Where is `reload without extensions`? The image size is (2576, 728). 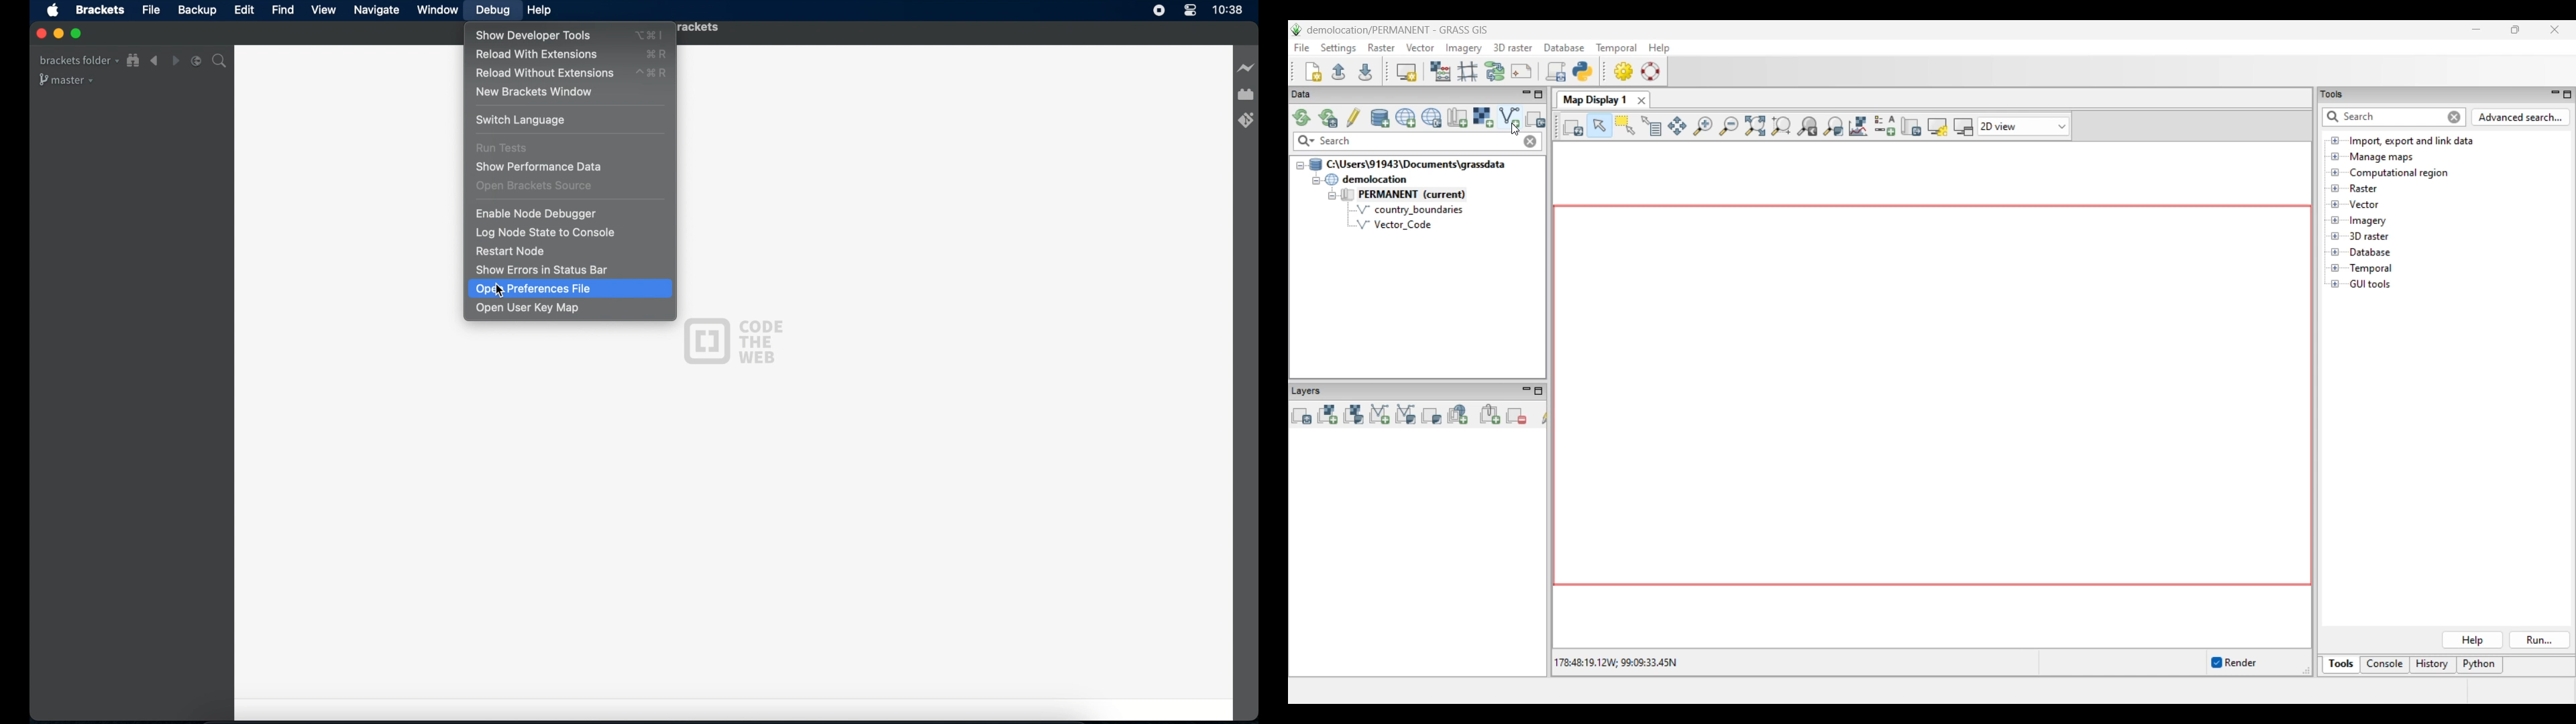
reload without extensions is located at coordinates (545, 74).